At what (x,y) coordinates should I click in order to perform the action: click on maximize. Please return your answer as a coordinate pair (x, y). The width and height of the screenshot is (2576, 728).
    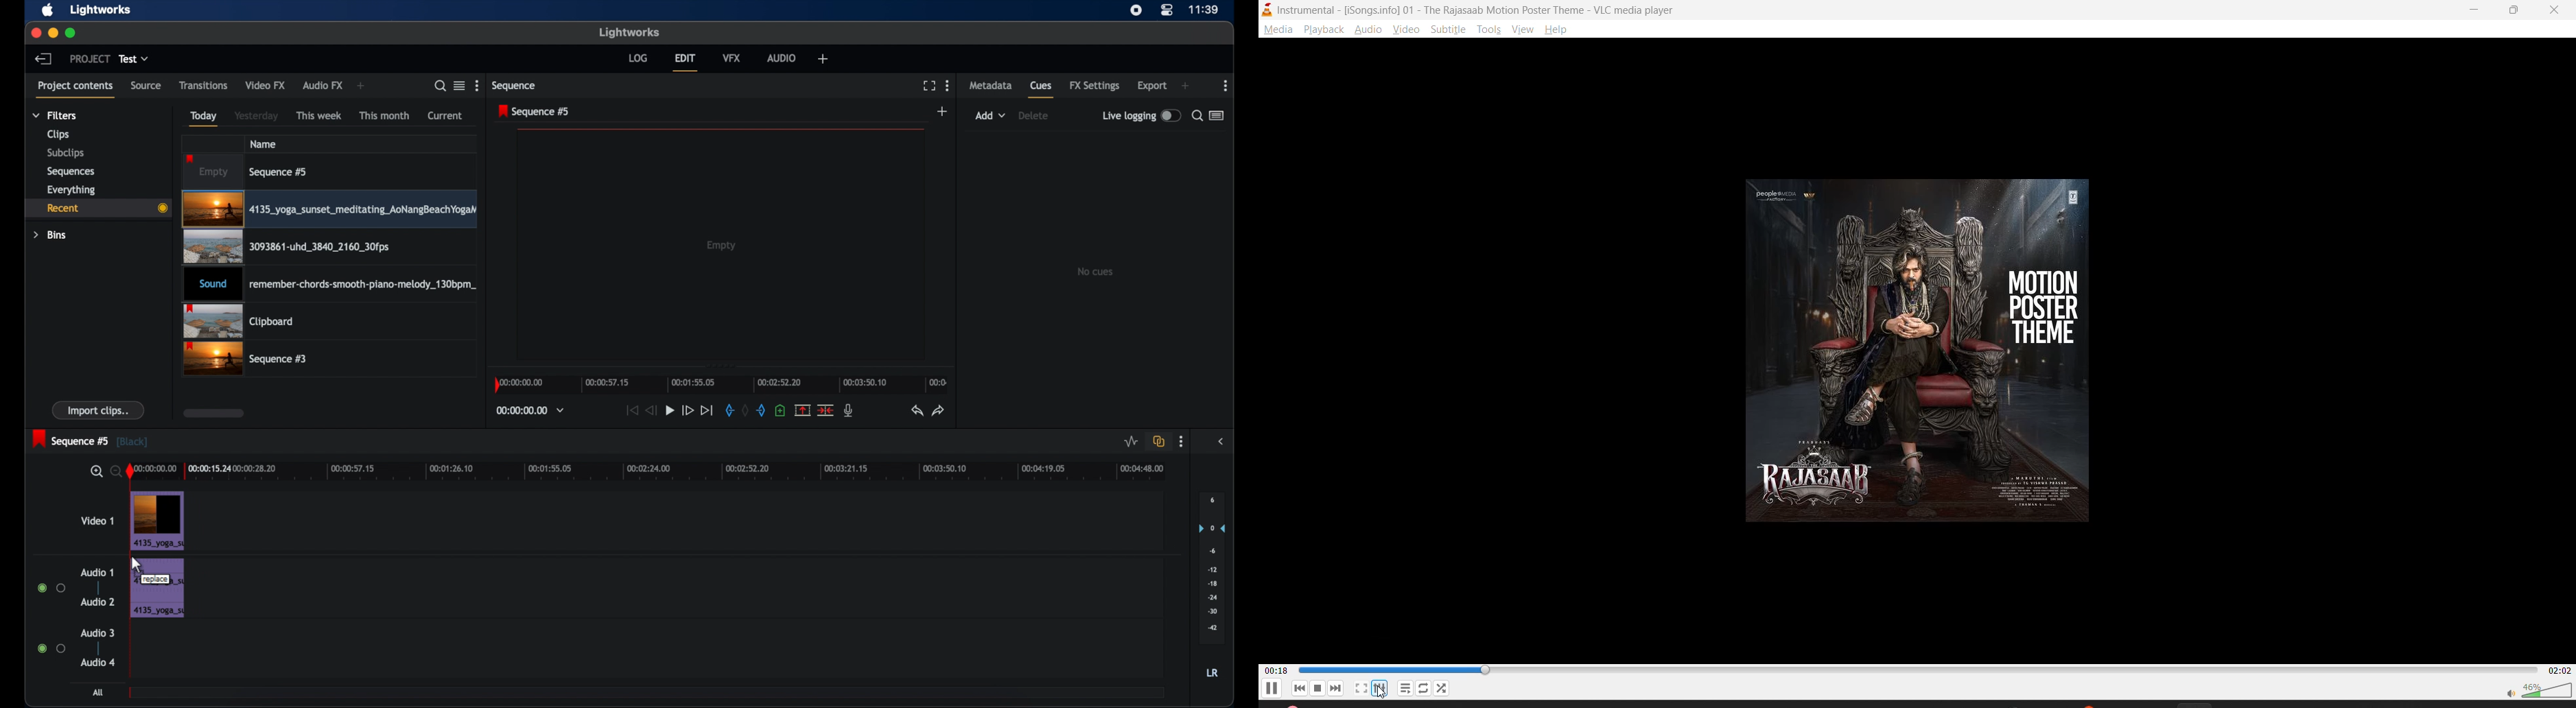
    Looking at the image, I should click on (71, 33).